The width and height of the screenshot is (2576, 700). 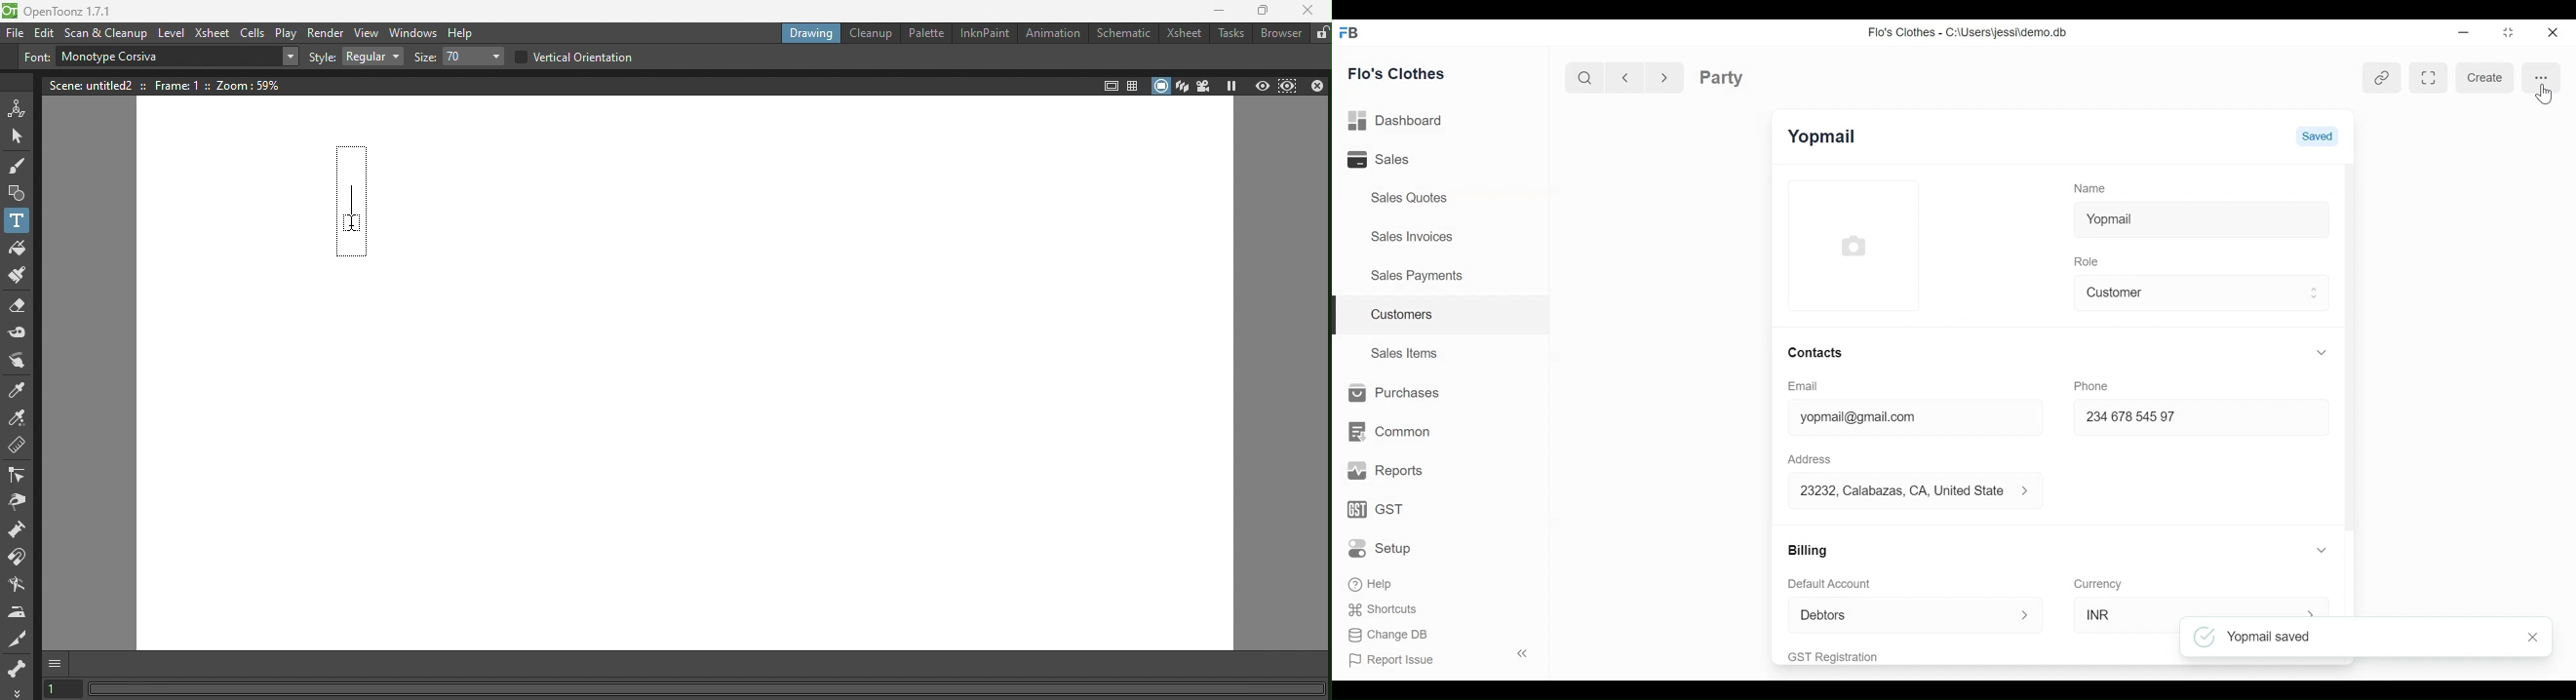 I want to click on Cursor, so click(x=2545, y=95).